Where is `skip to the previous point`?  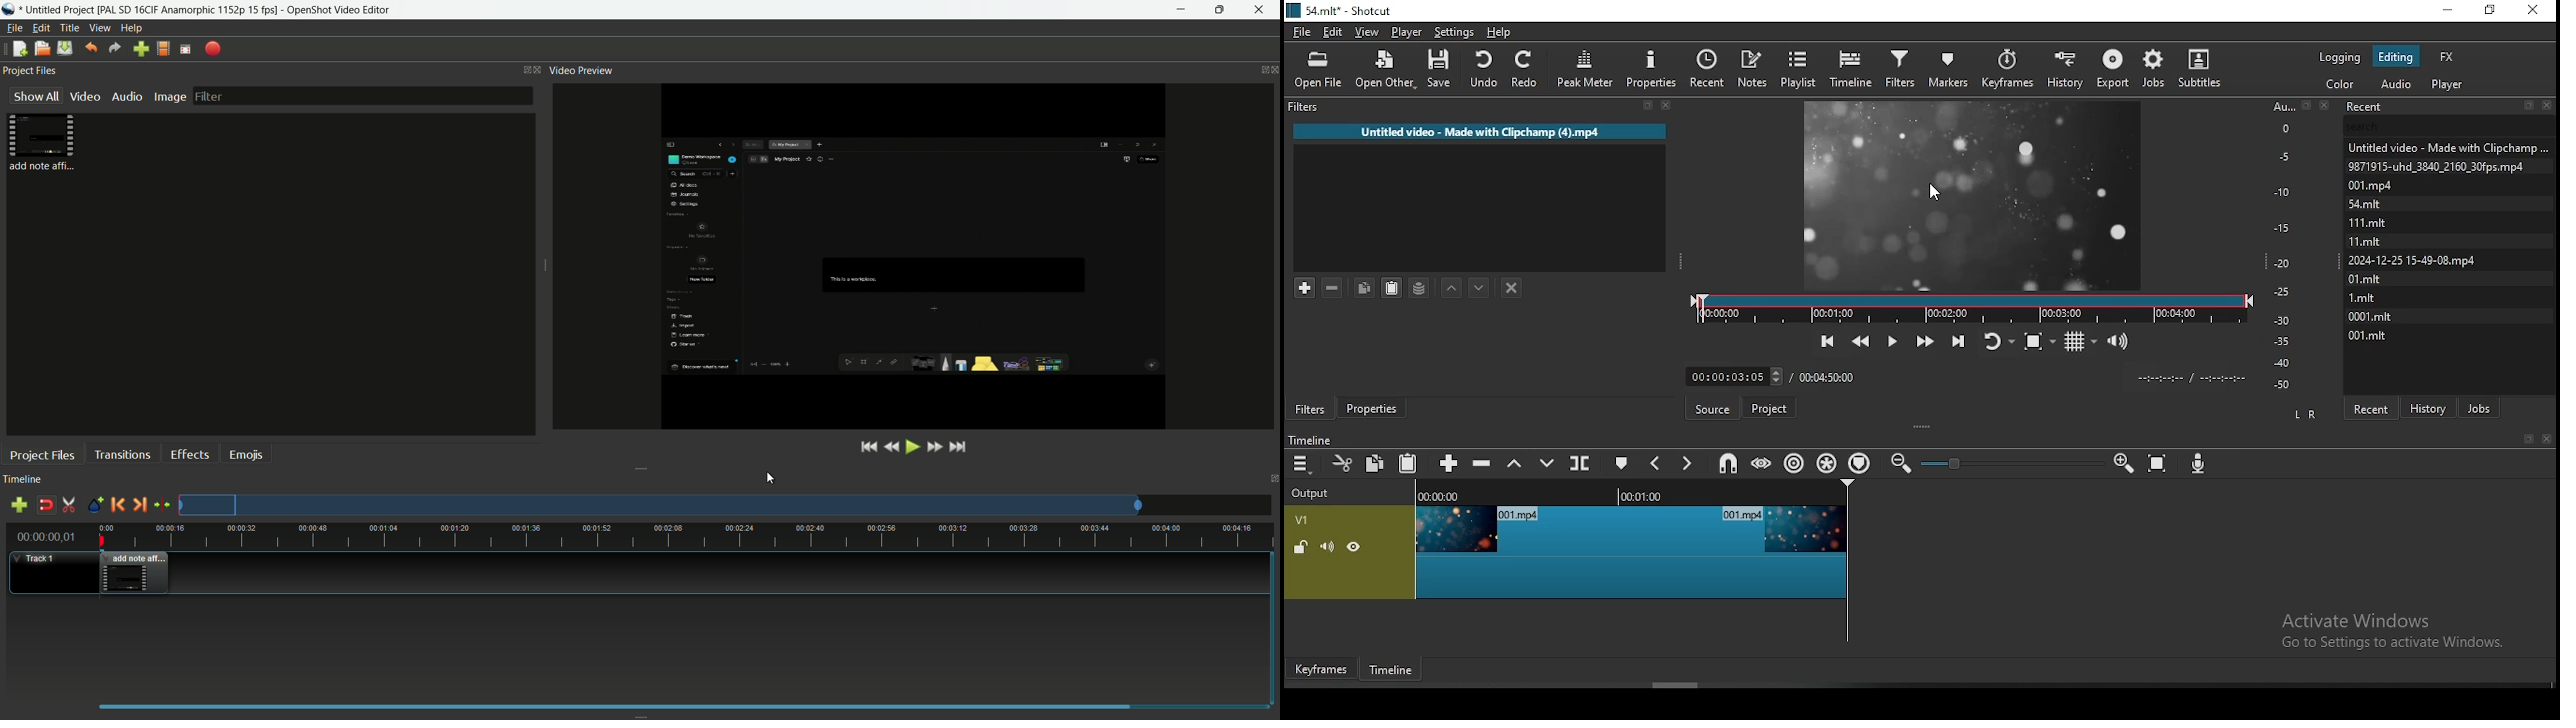 skip to the previous point is located at coordinates (1827, 339).